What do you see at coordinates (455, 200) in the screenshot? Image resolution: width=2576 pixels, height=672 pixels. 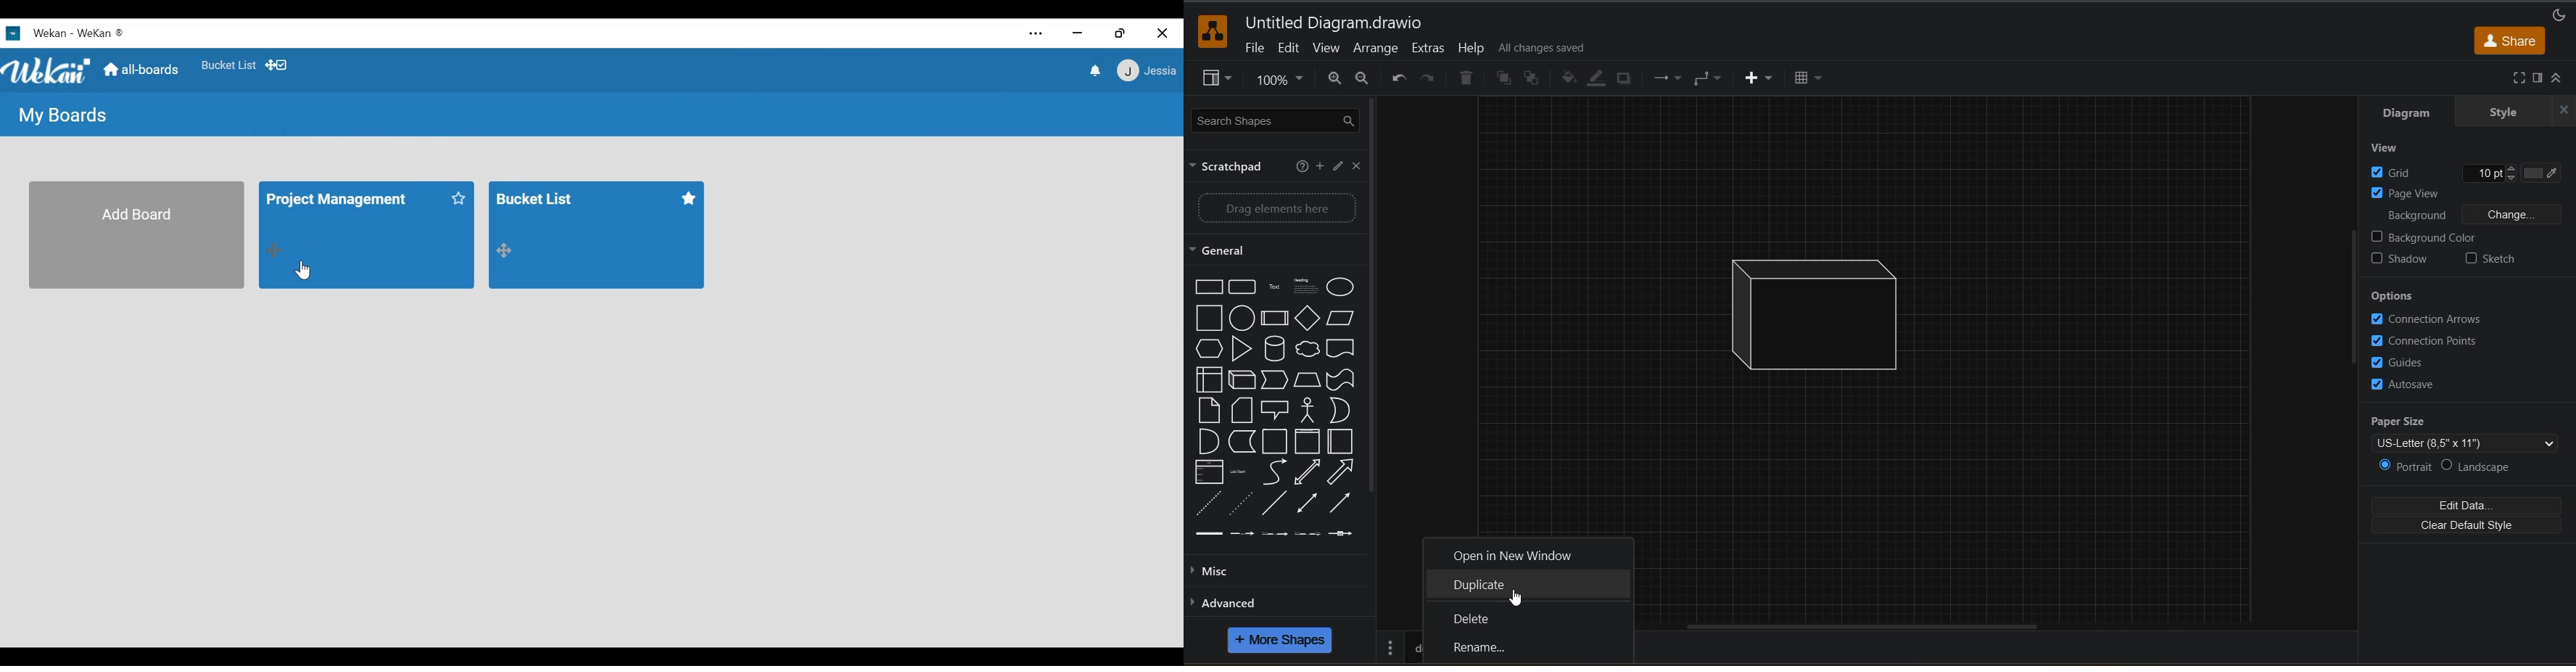 I see `star` at bounding box center [455, 200].